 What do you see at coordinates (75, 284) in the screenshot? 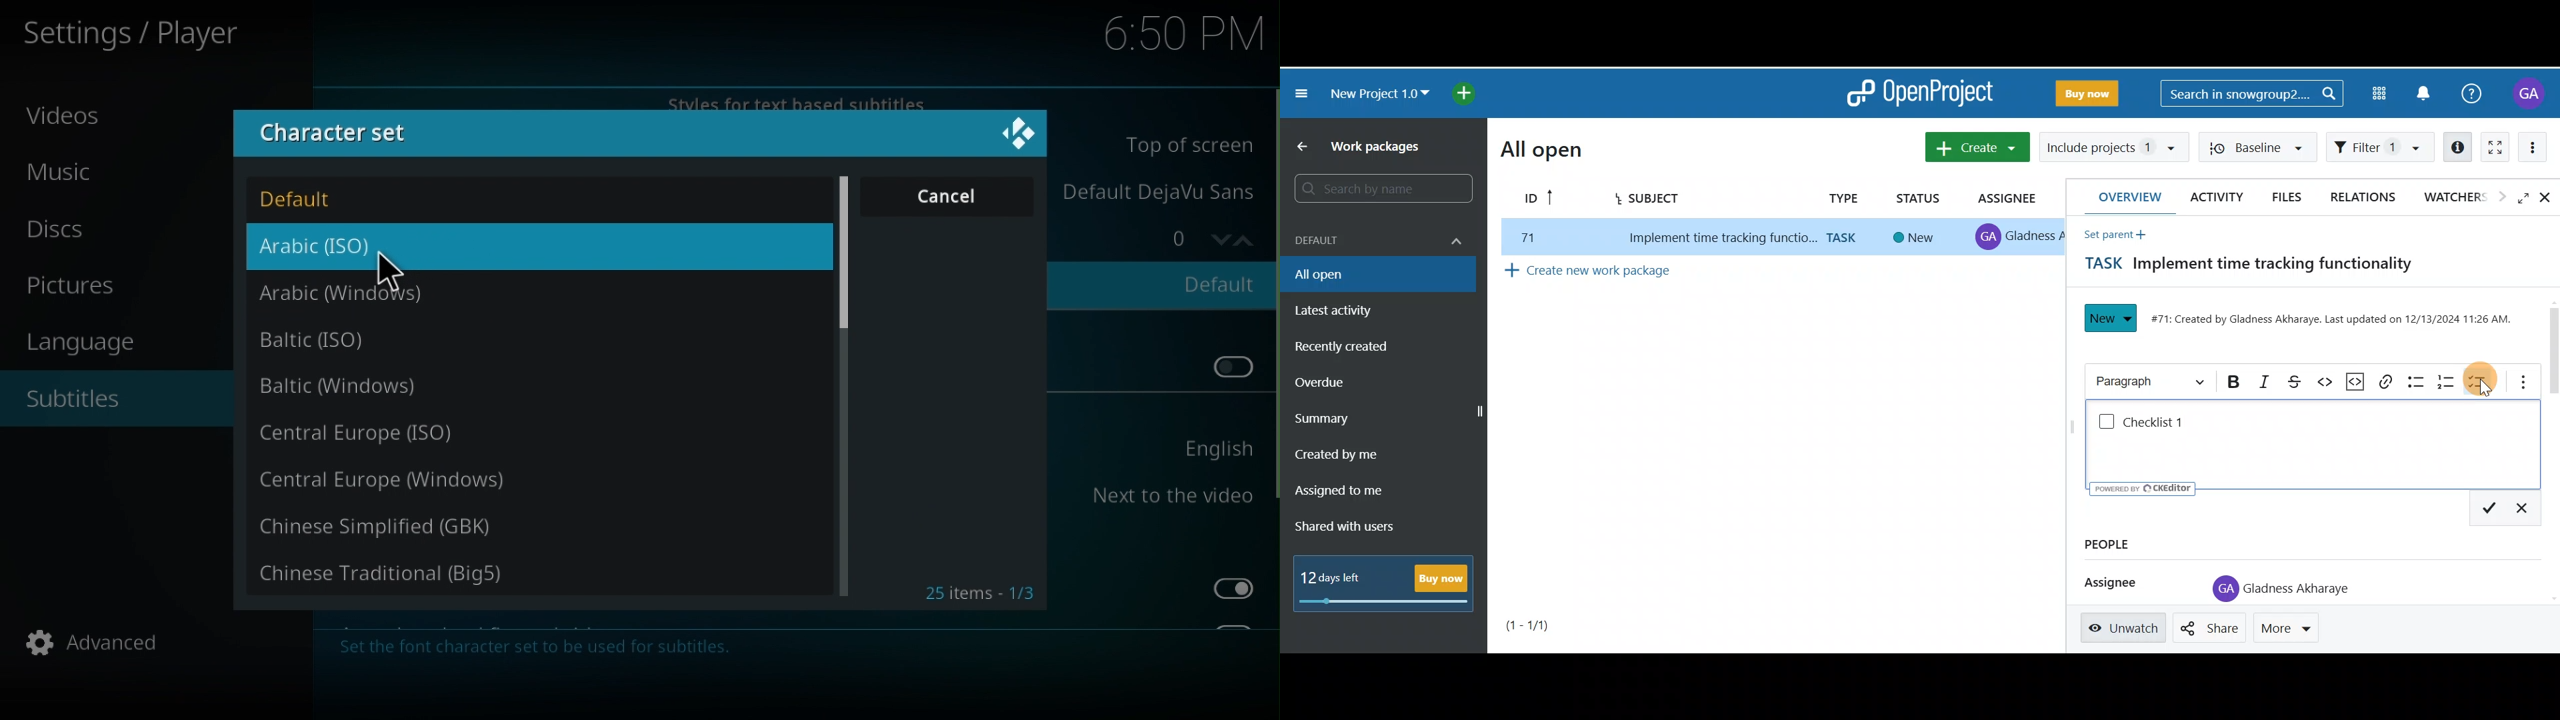
I see `Pictures` at bounding box center [75, 284].